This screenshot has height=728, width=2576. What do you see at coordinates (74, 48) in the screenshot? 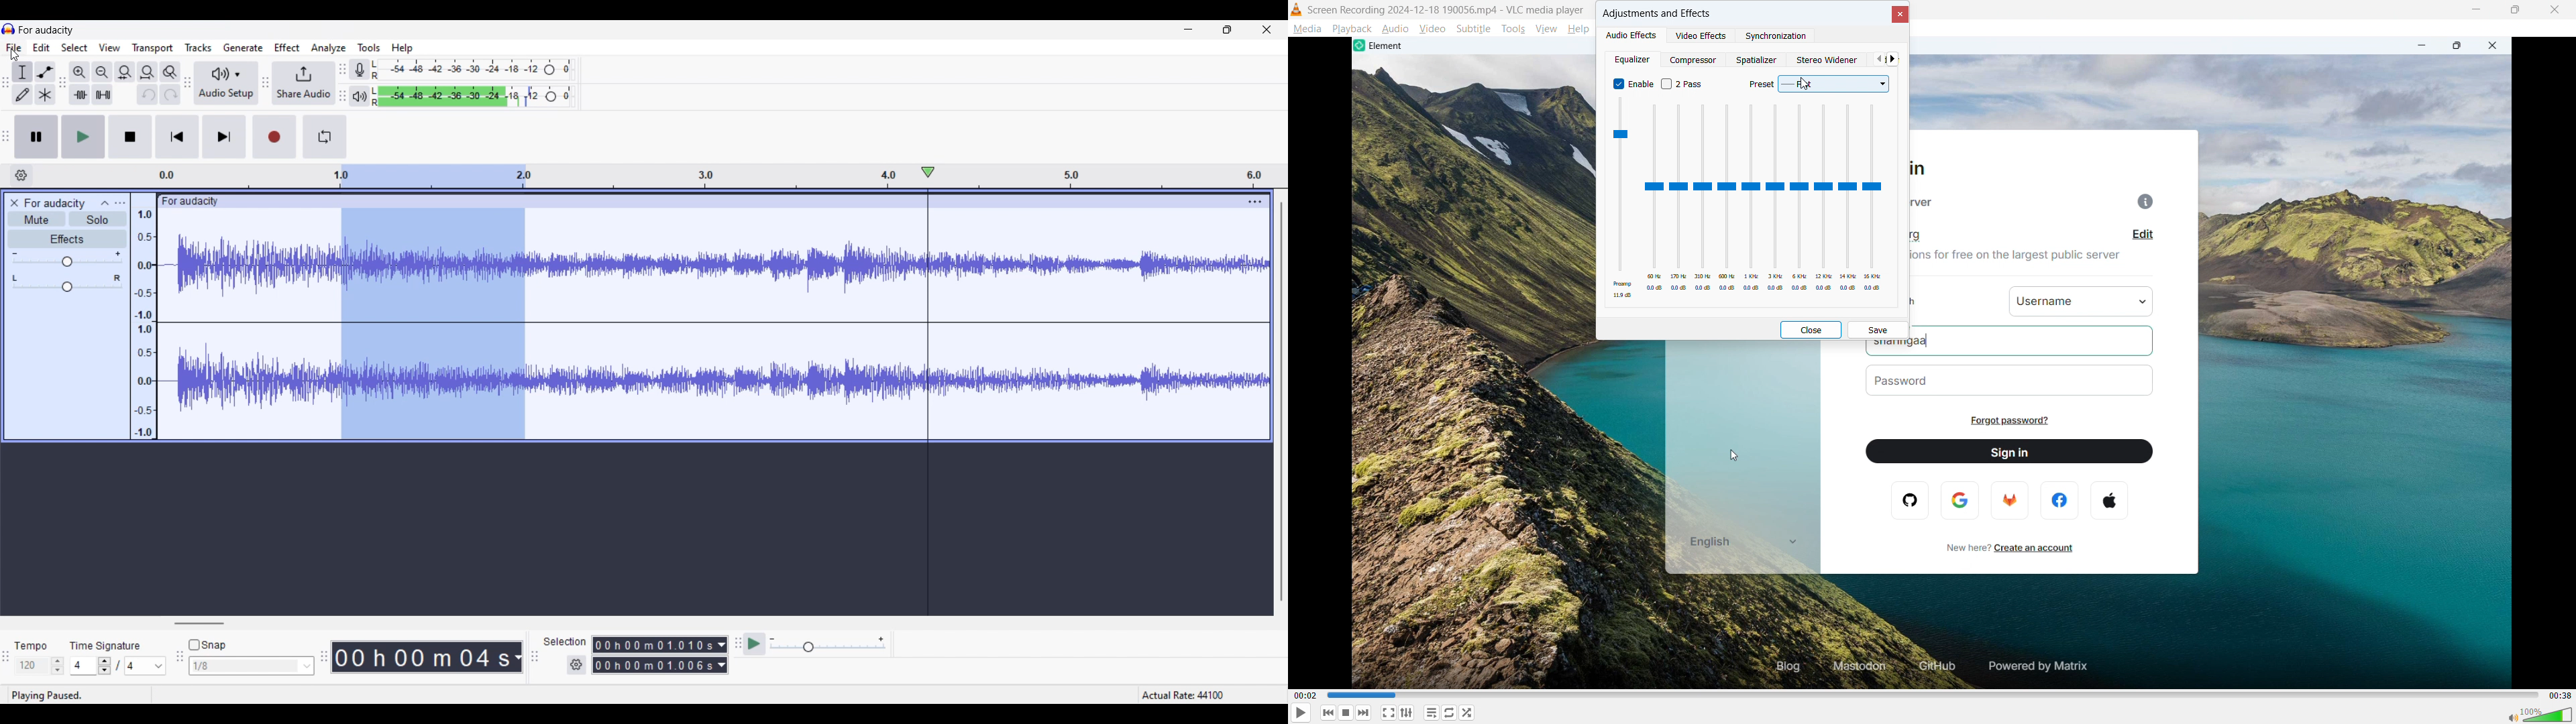
I see `Select menu` at bounding box center [74, 48].